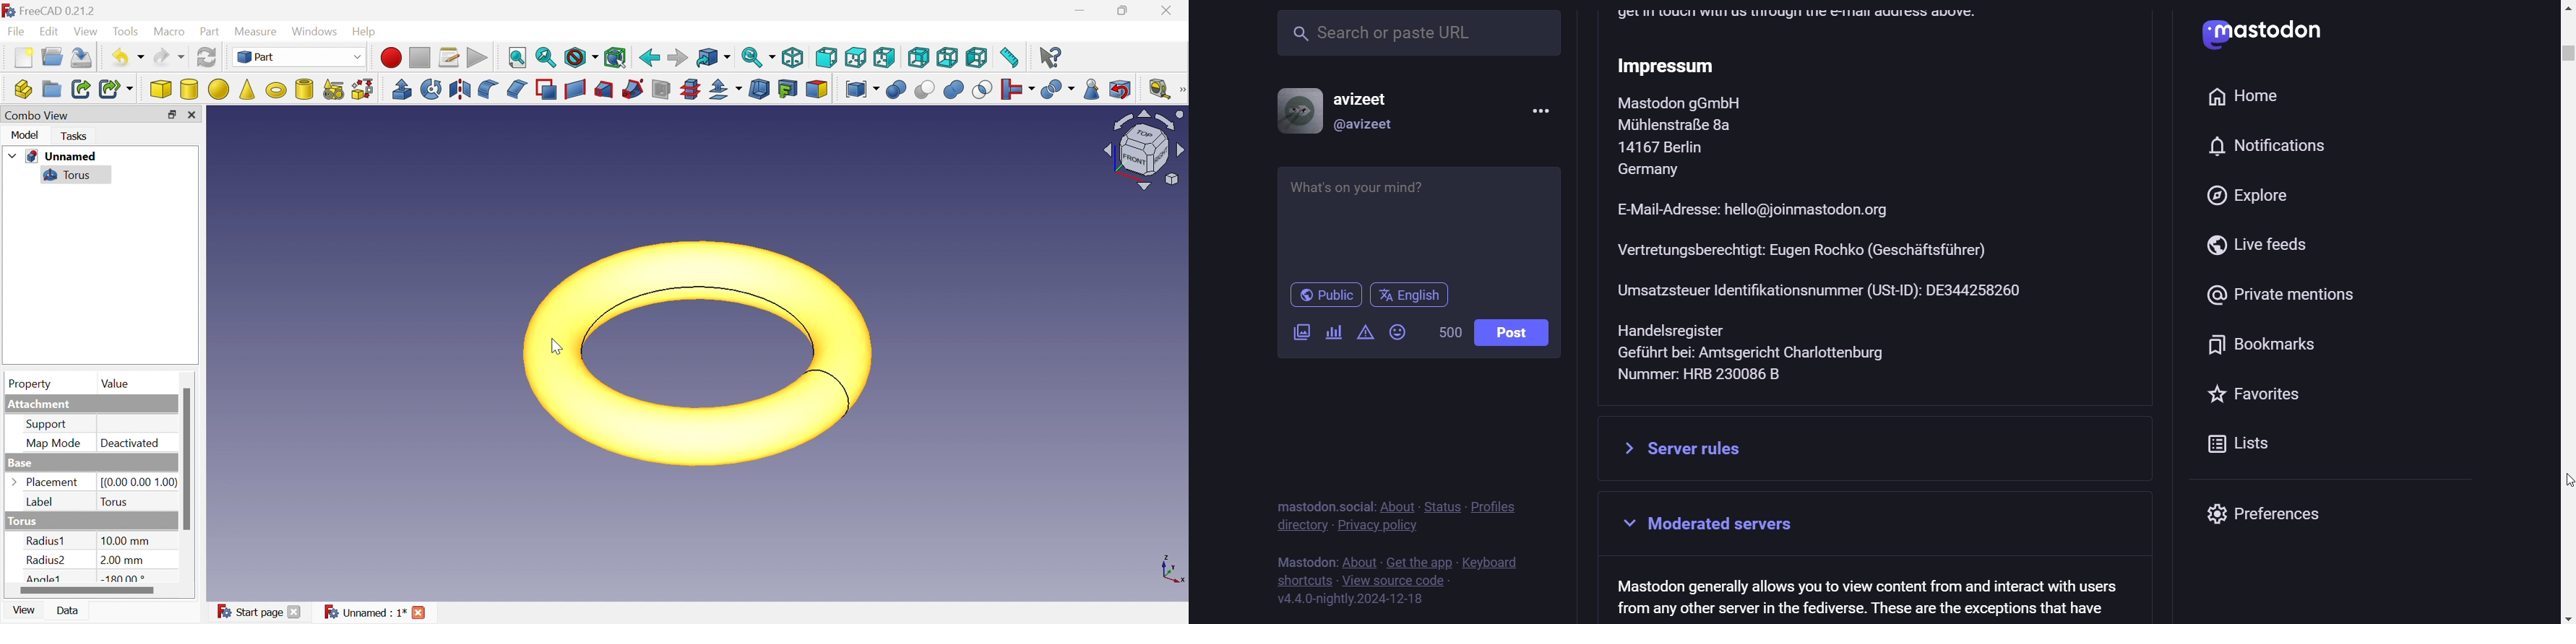 This screenshot has width=2576, height=644. I want to click on Left, so click(977, 56).